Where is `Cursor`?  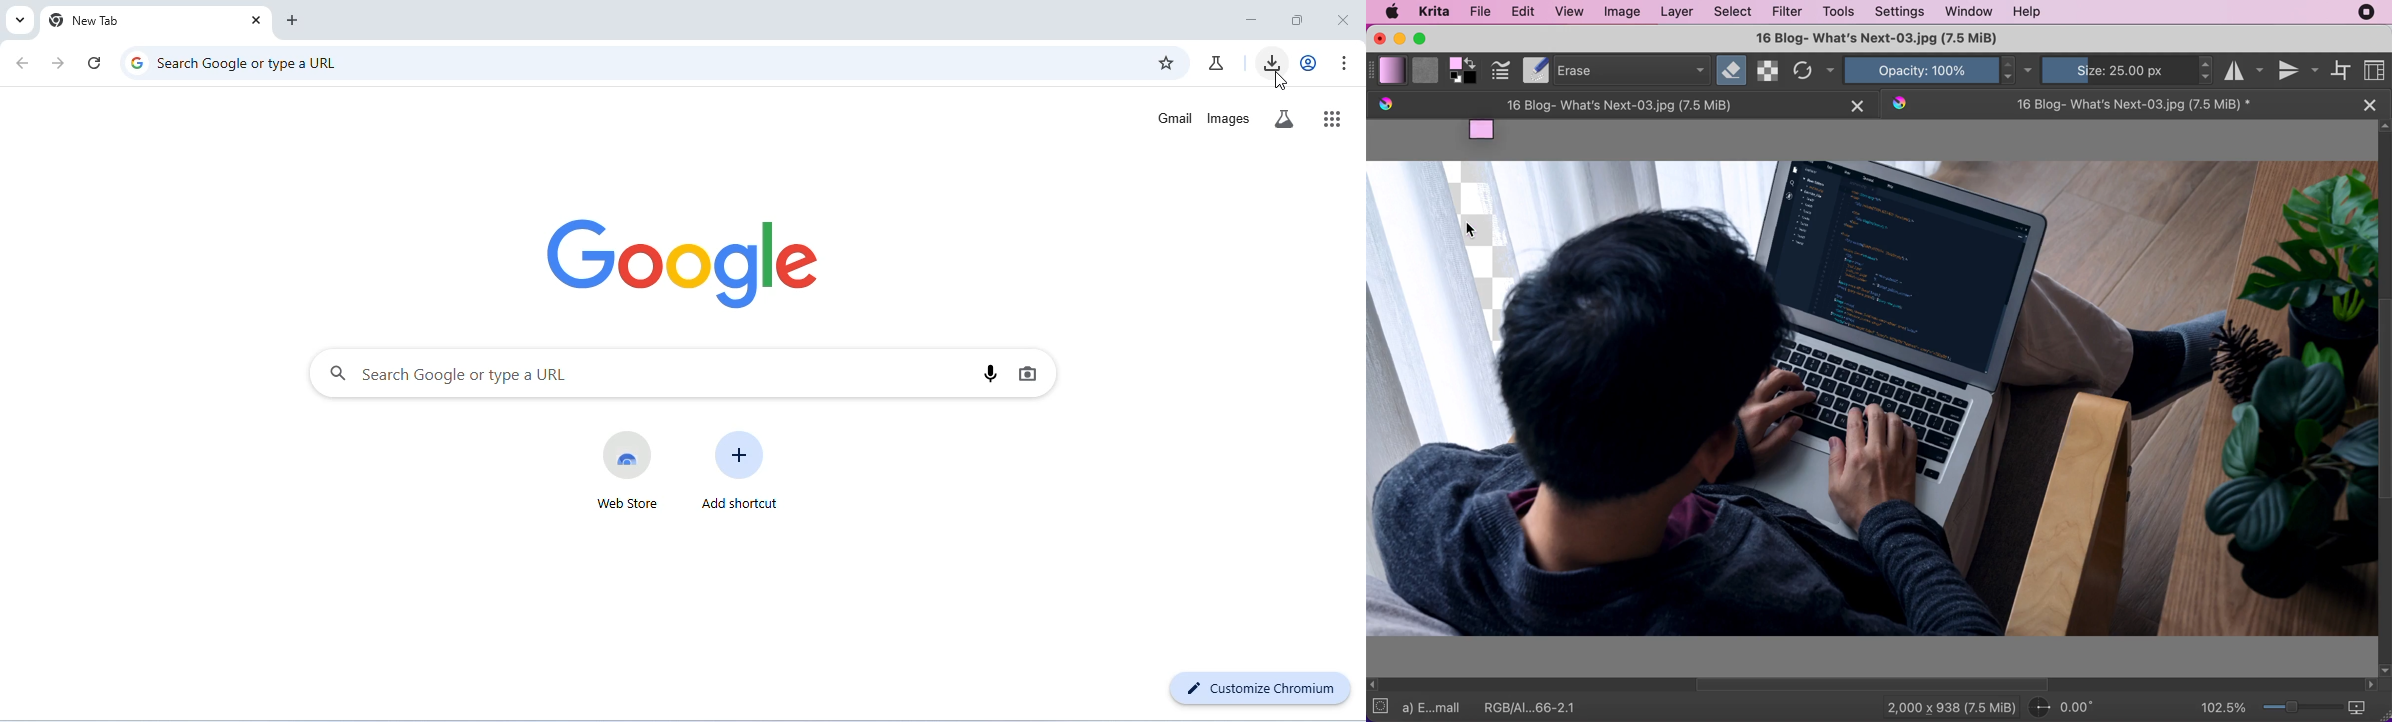 Cursor is located at coordinates (1470, 231).